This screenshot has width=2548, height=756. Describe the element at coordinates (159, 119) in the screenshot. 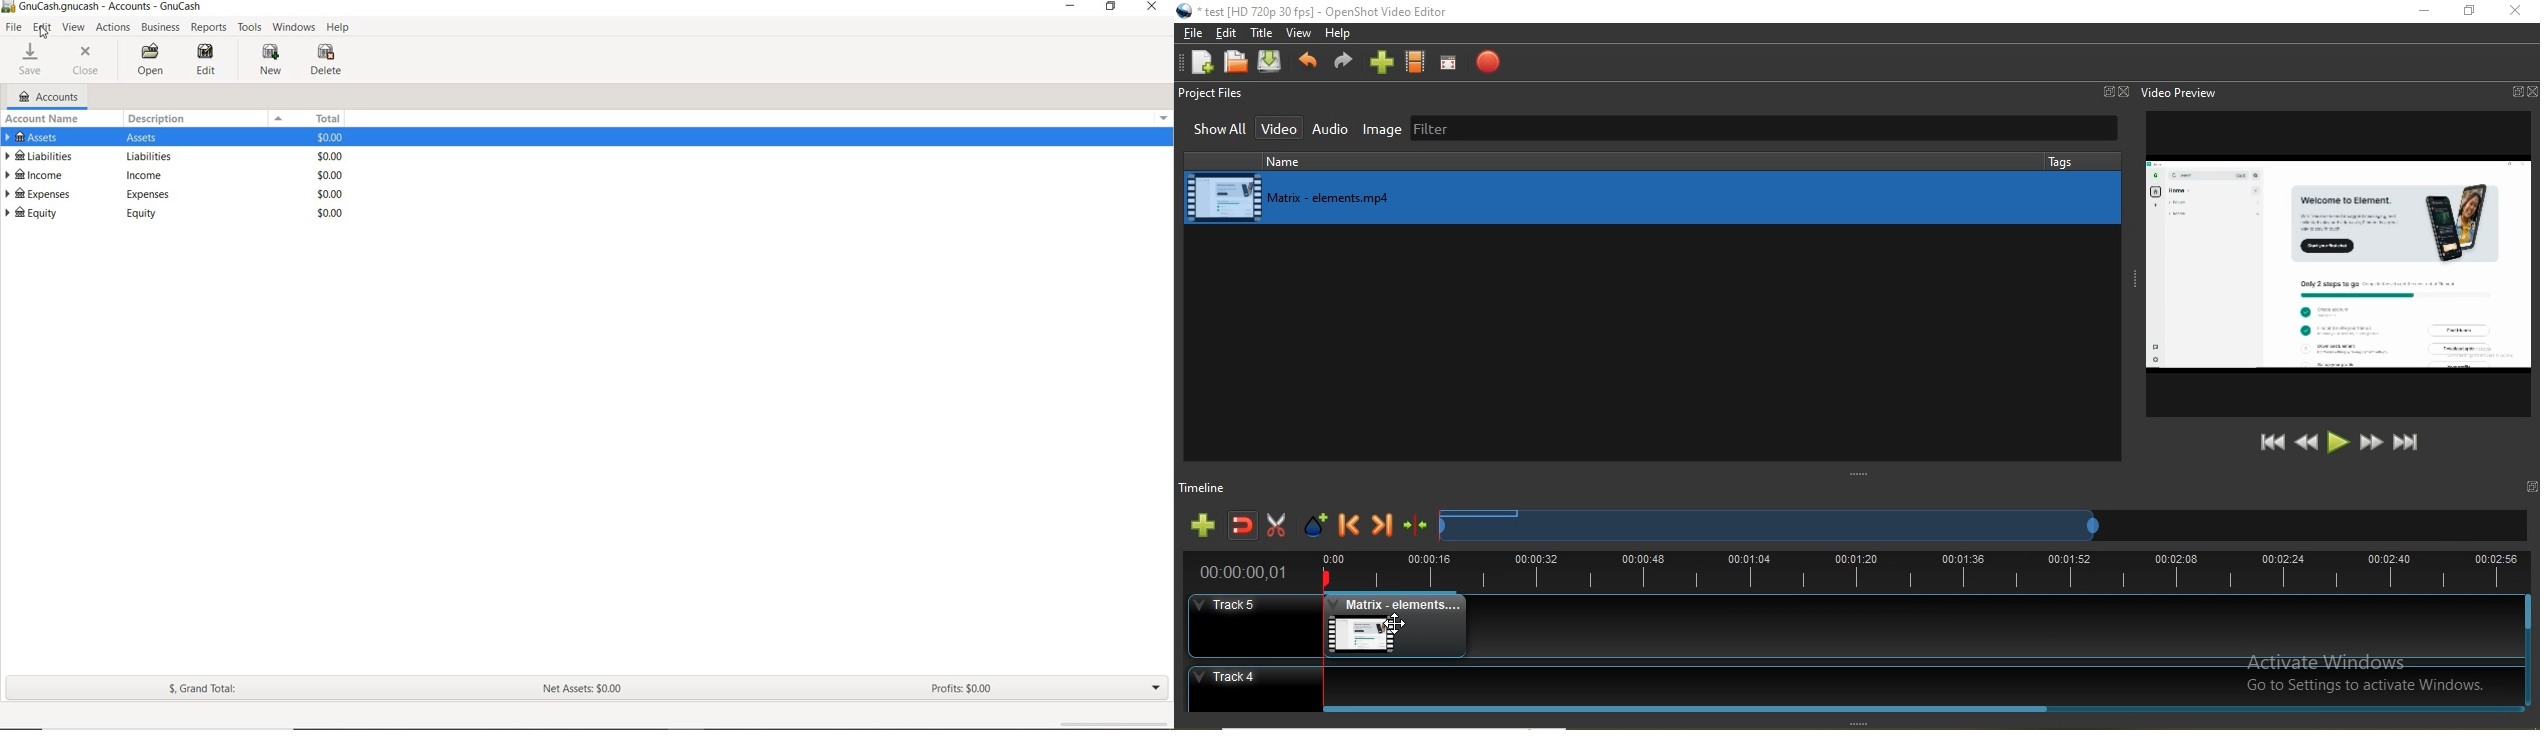

I see `DESCRIPTION` at that location.